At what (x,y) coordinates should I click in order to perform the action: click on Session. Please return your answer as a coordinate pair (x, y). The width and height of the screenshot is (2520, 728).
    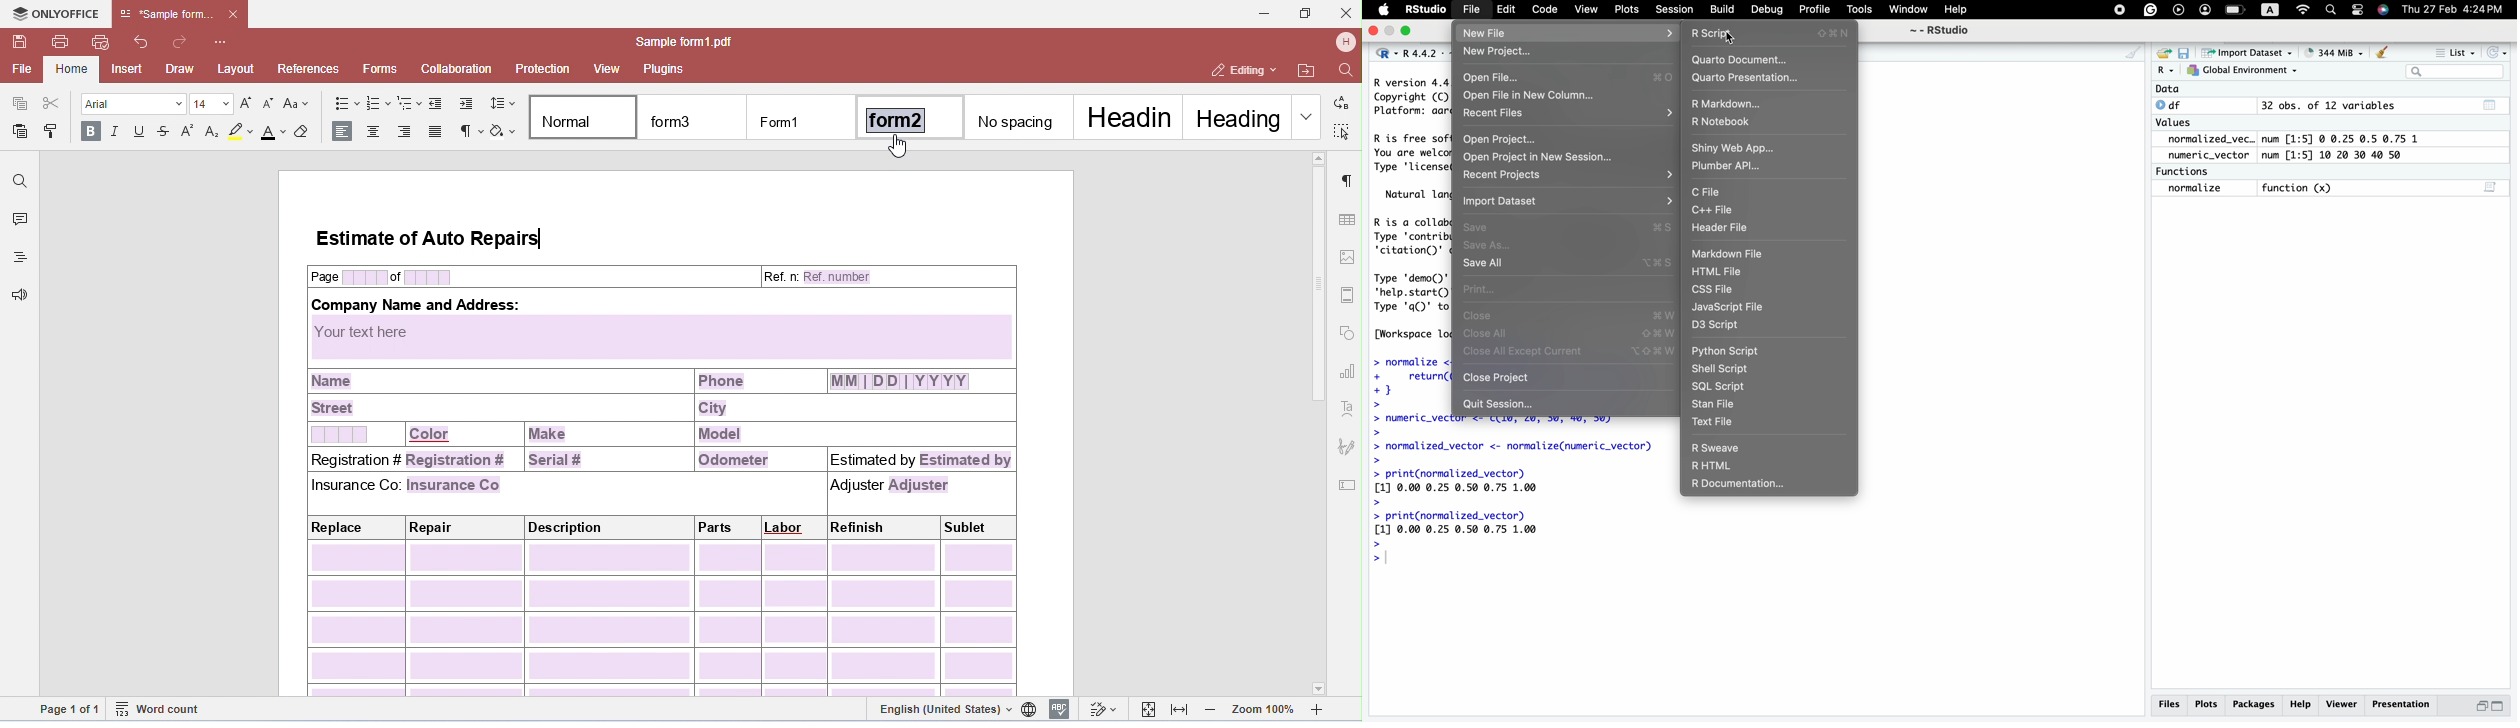
    Looking at the image, I should click on (1673, 10).